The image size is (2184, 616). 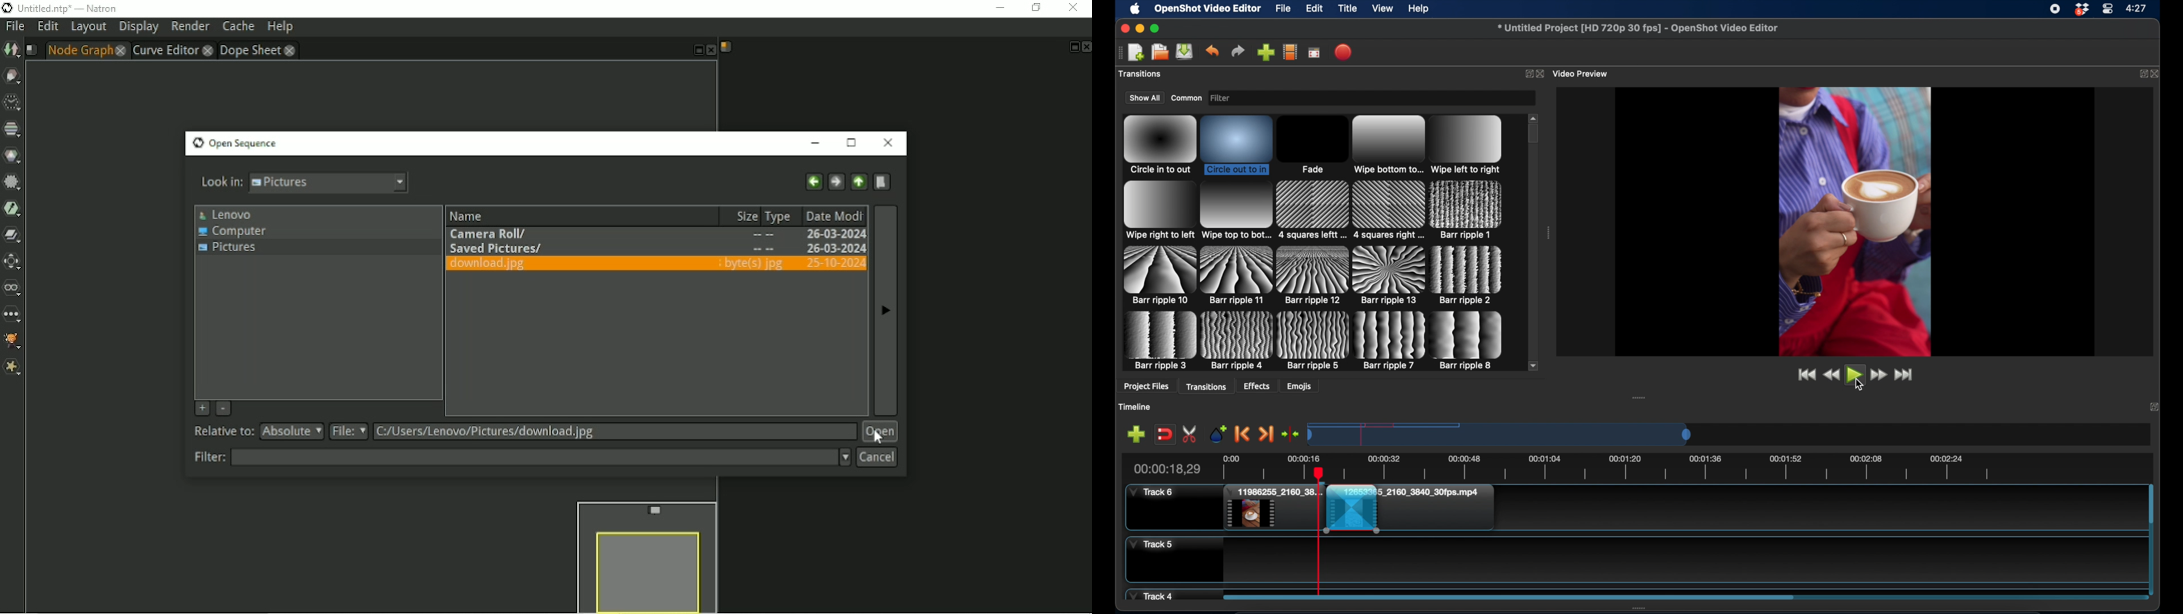 I want to click on Maximize, so click(x=854, y=143).